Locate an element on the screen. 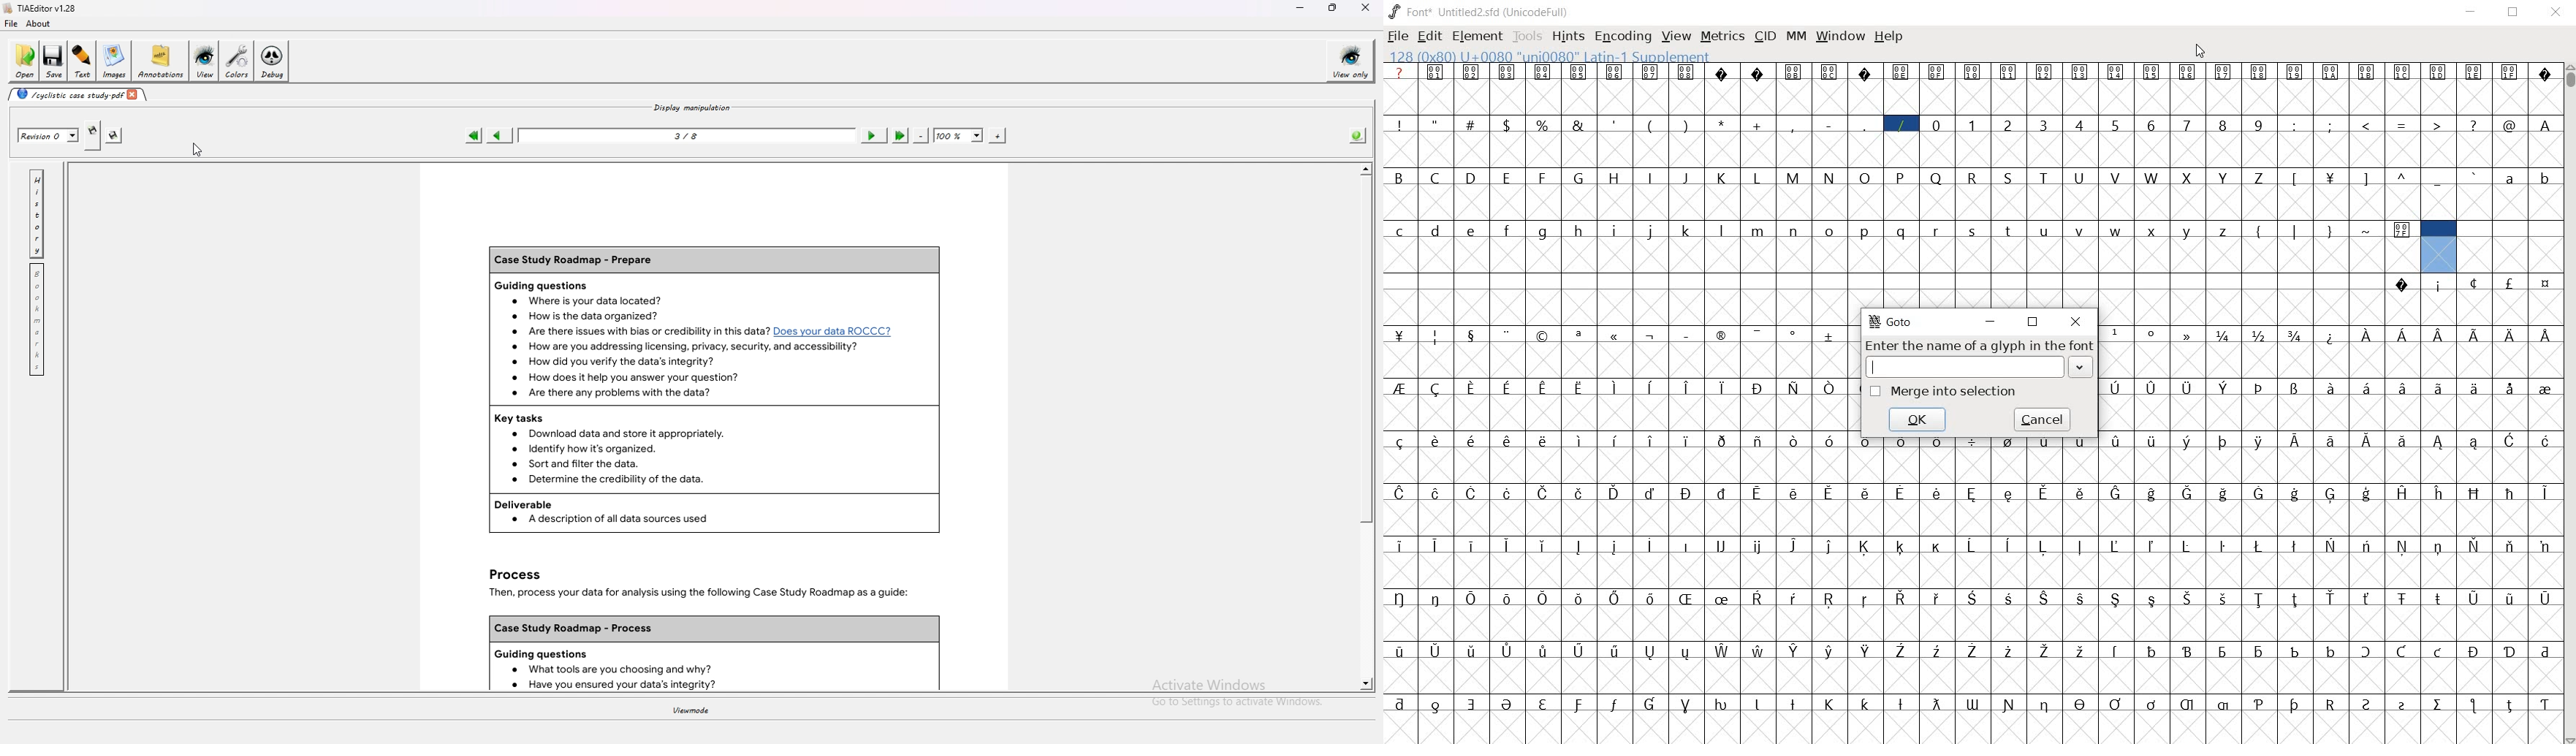 This screenshot has height=756, width=2576. Symbol is located at coordinates (1760, 702).